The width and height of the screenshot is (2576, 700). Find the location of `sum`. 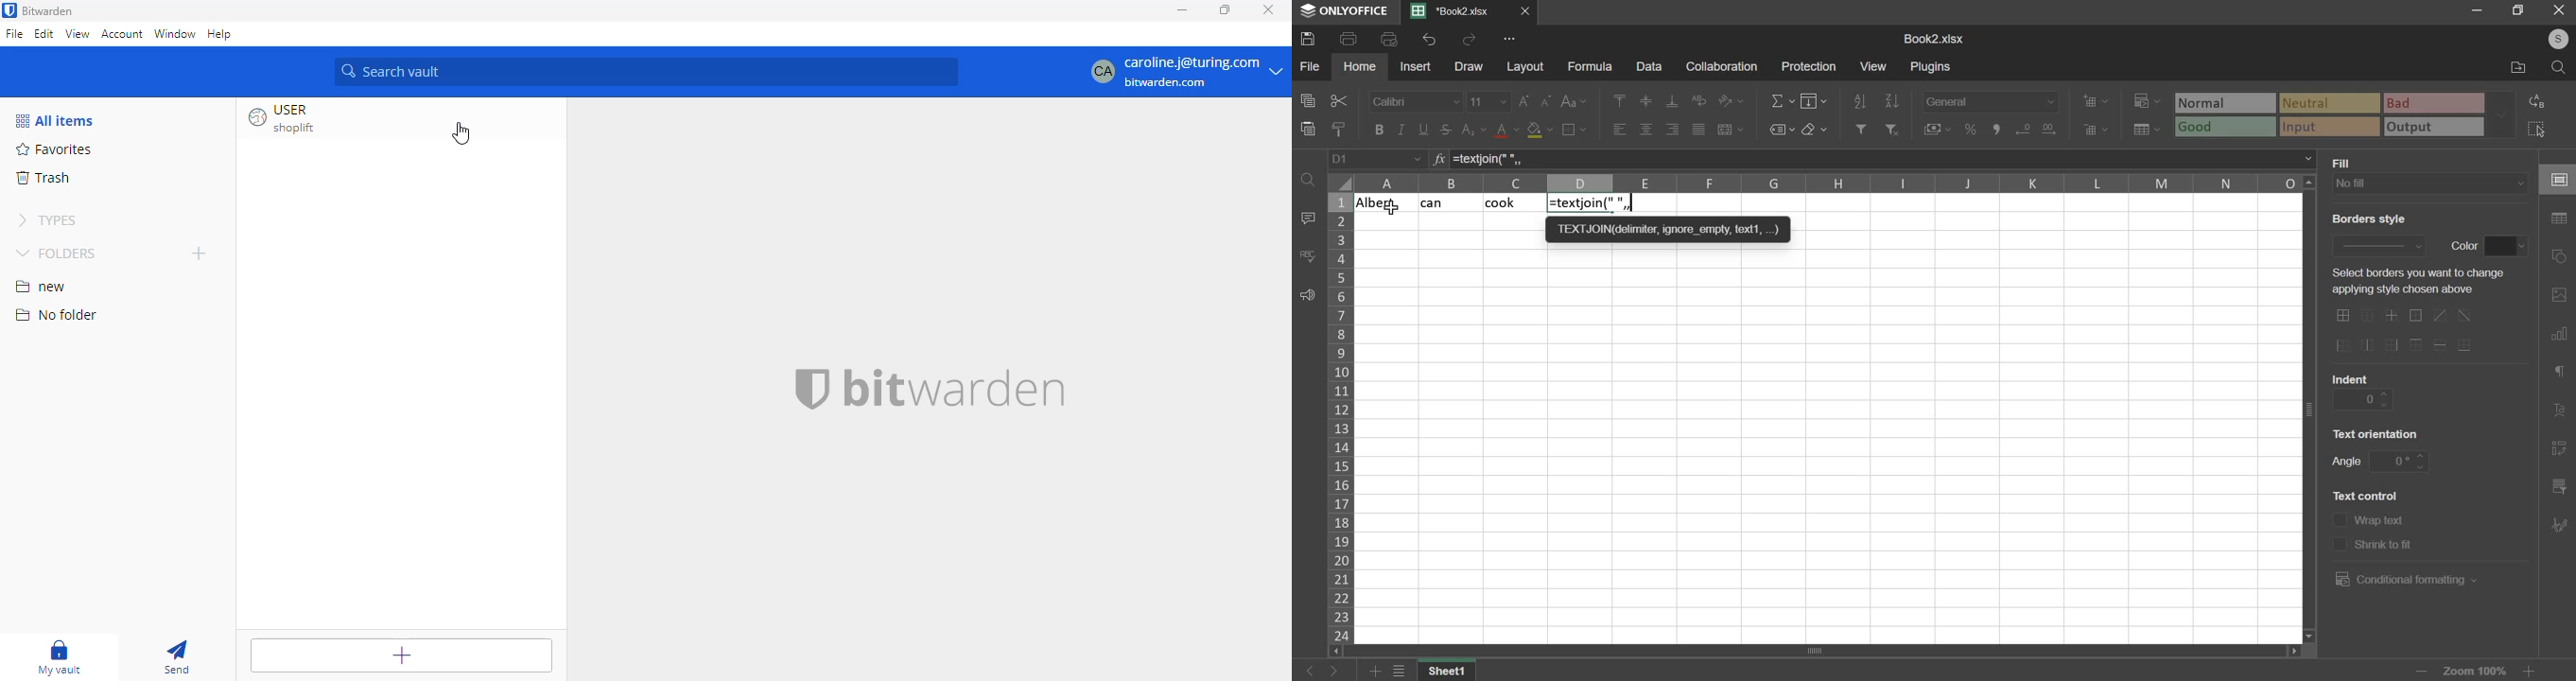

sum is located at coordinates (1783, 100).